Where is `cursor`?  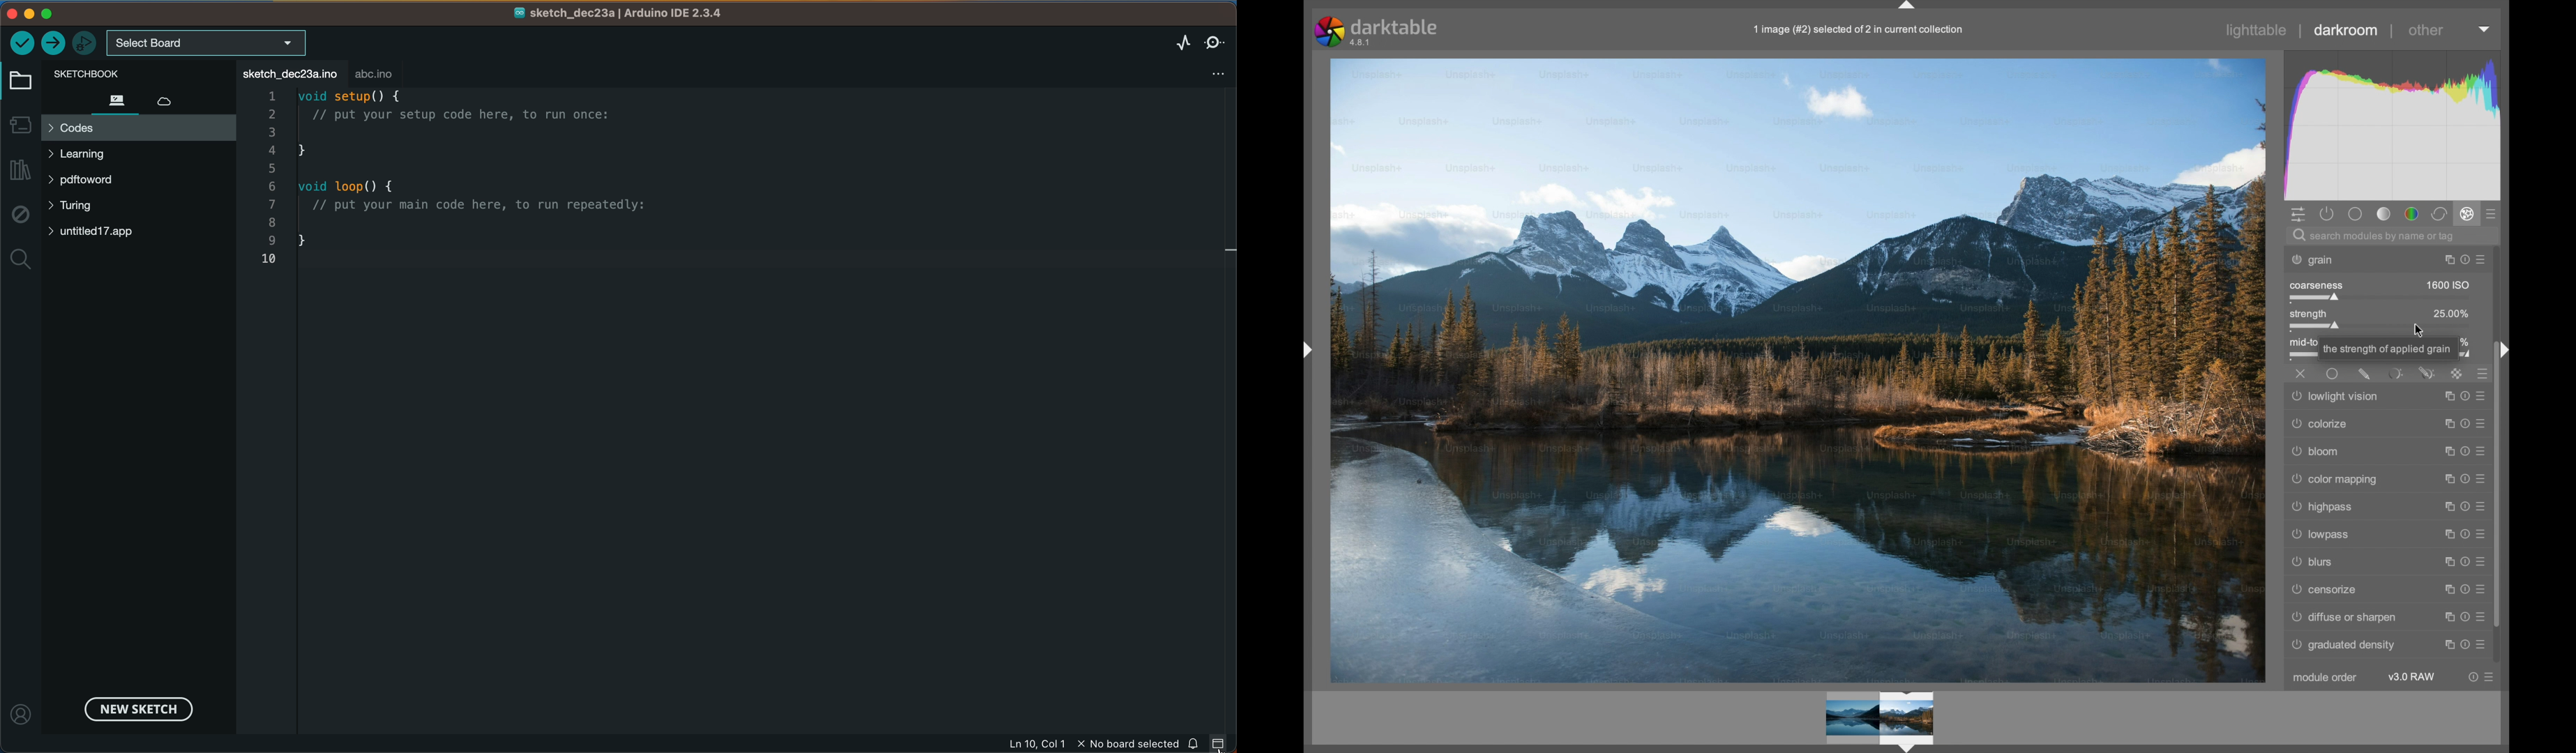 cursor is located at coordinates (2420, 329).